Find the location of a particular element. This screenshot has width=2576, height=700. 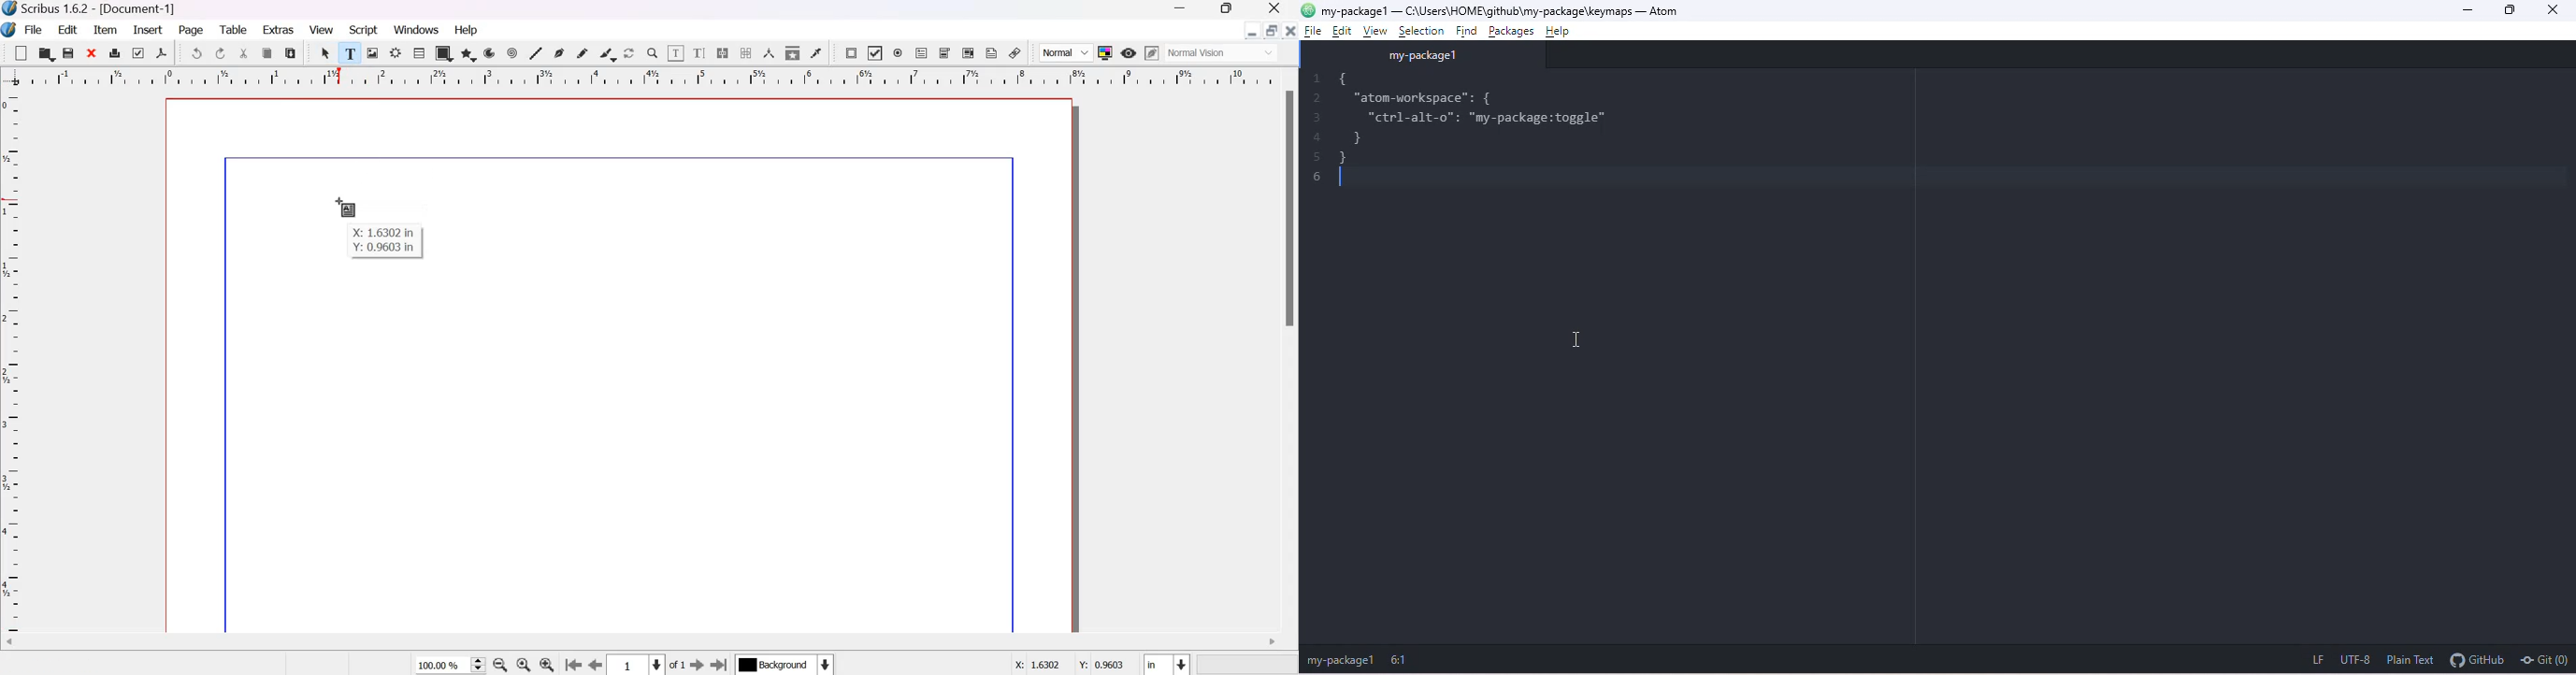

print is located at coordinates (115, 52).